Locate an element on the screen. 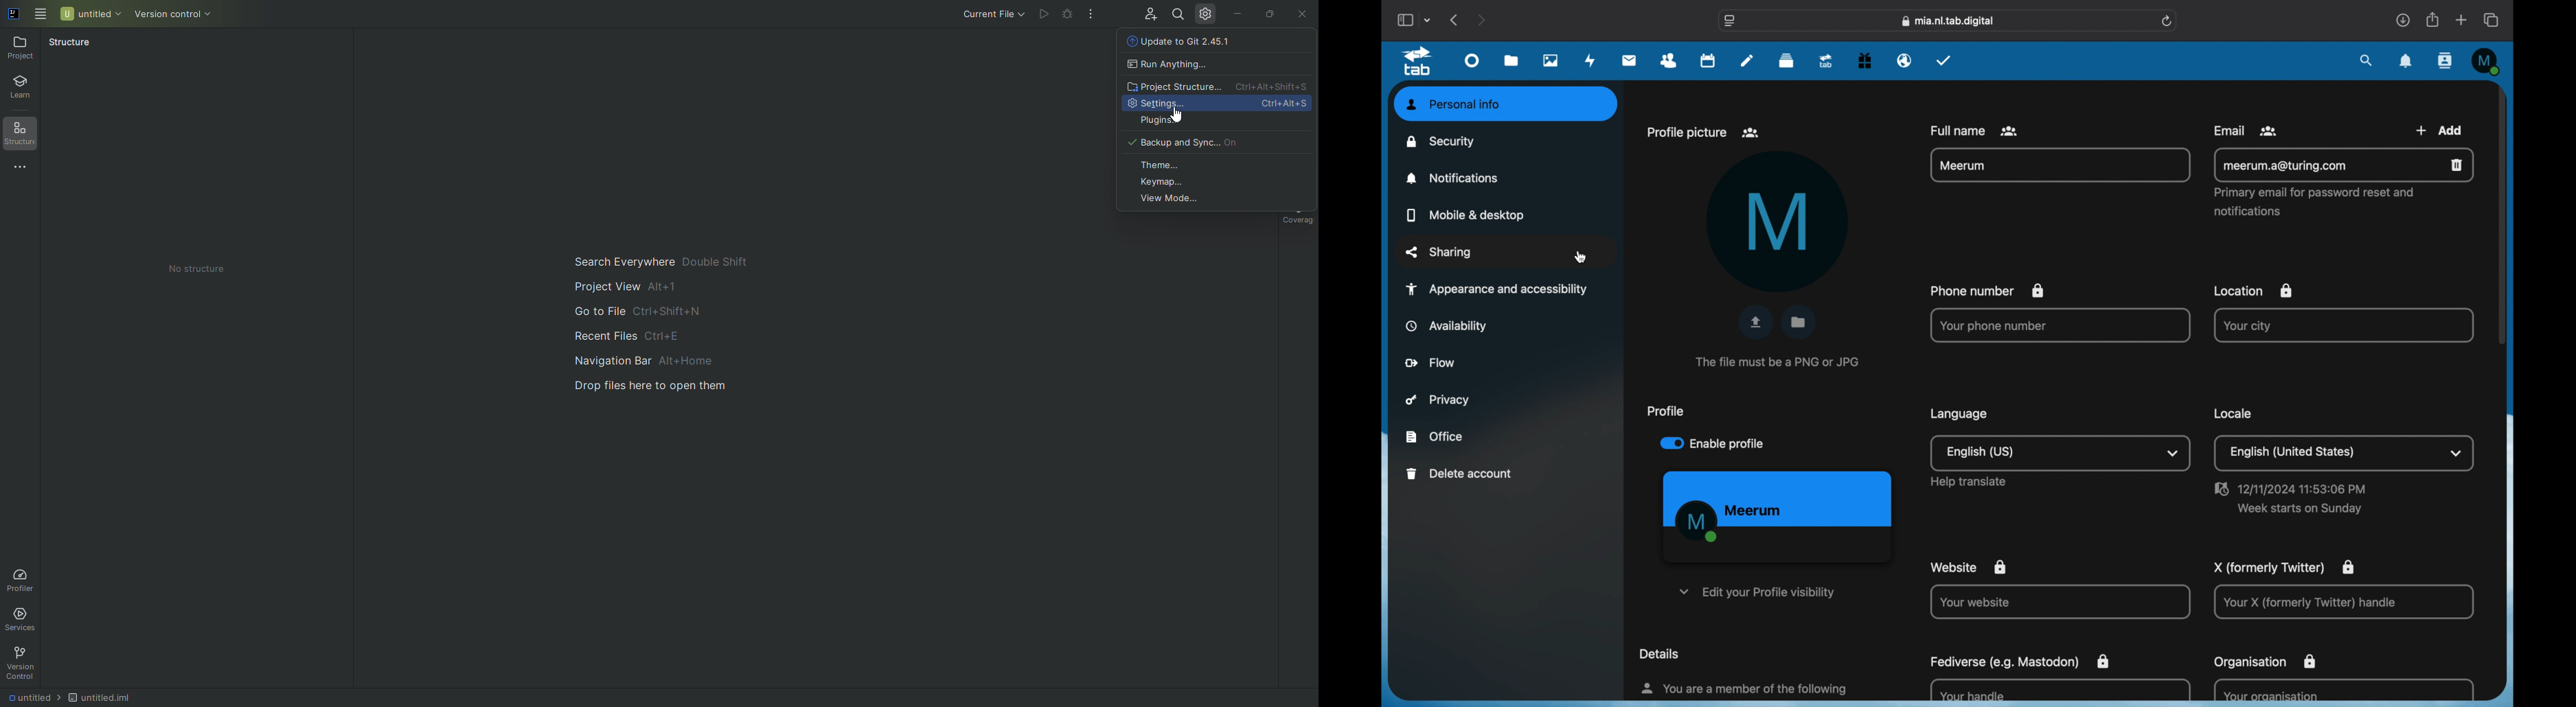 The image size is (2576, 728). Phone number is located at coordinates (1988, 291).